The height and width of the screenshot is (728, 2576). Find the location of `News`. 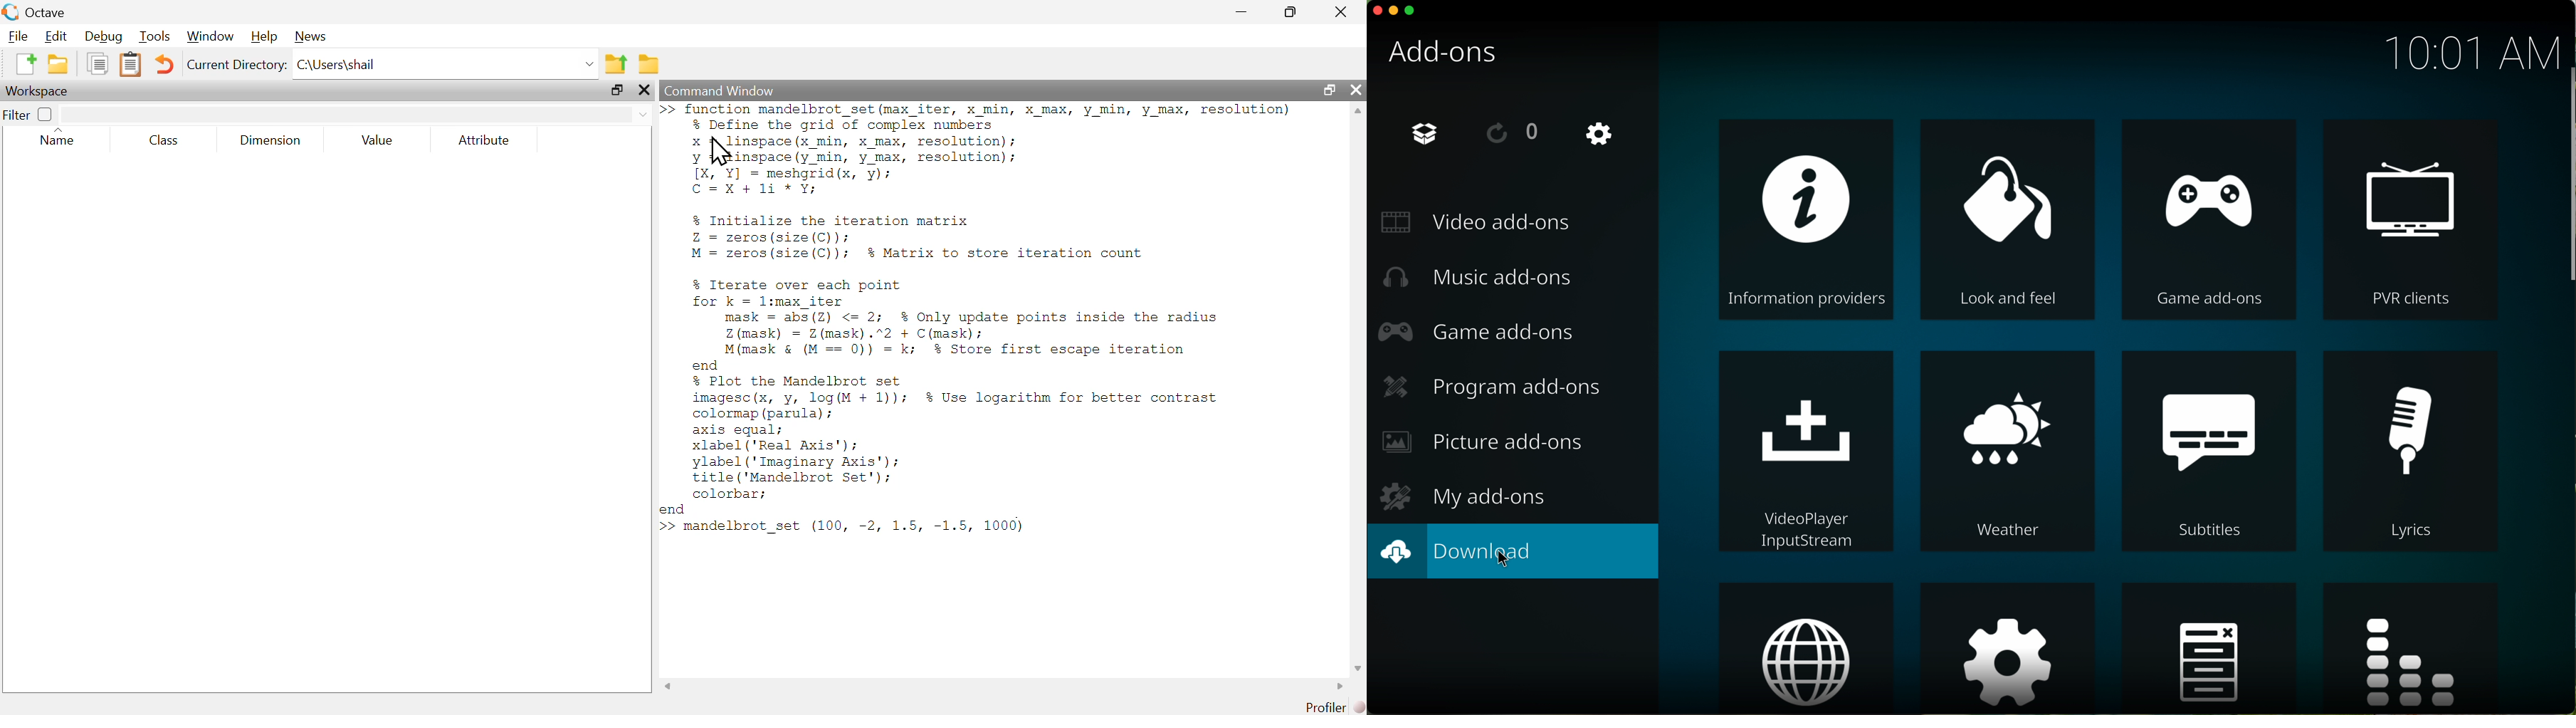

News is located at coordinates (310, 37).